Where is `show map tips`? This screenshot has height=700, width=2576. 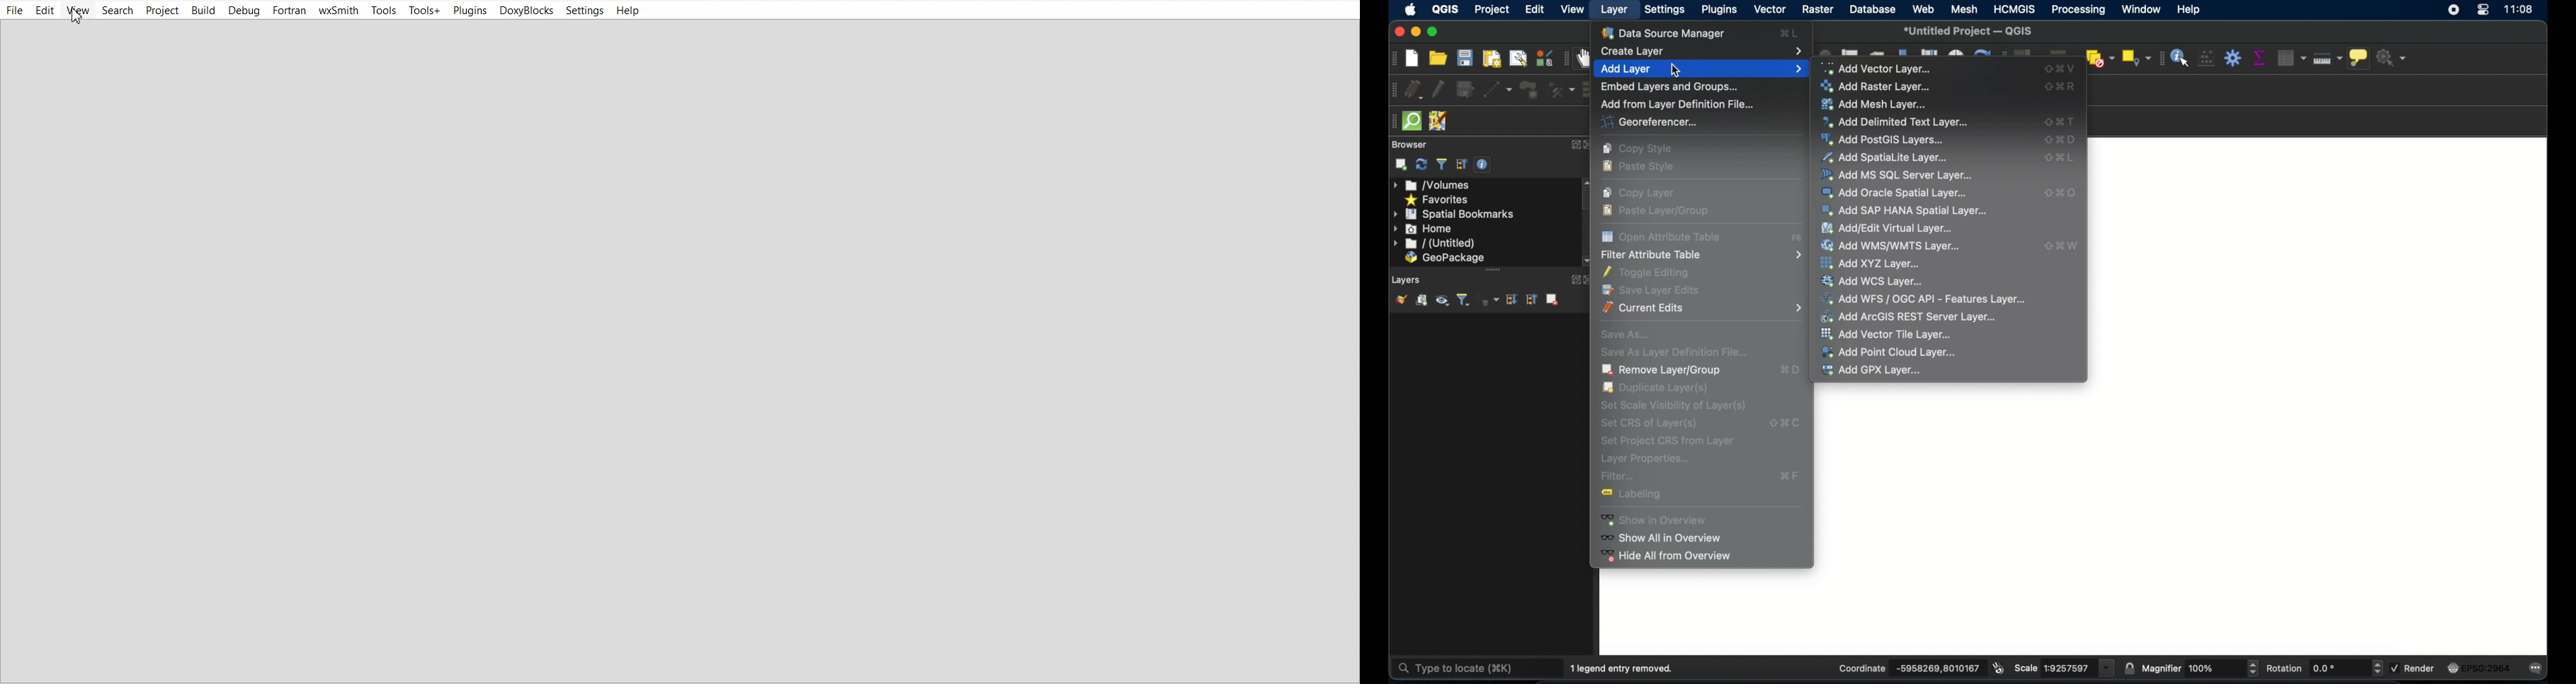
show map tips is located at coordinates (2360, 60).